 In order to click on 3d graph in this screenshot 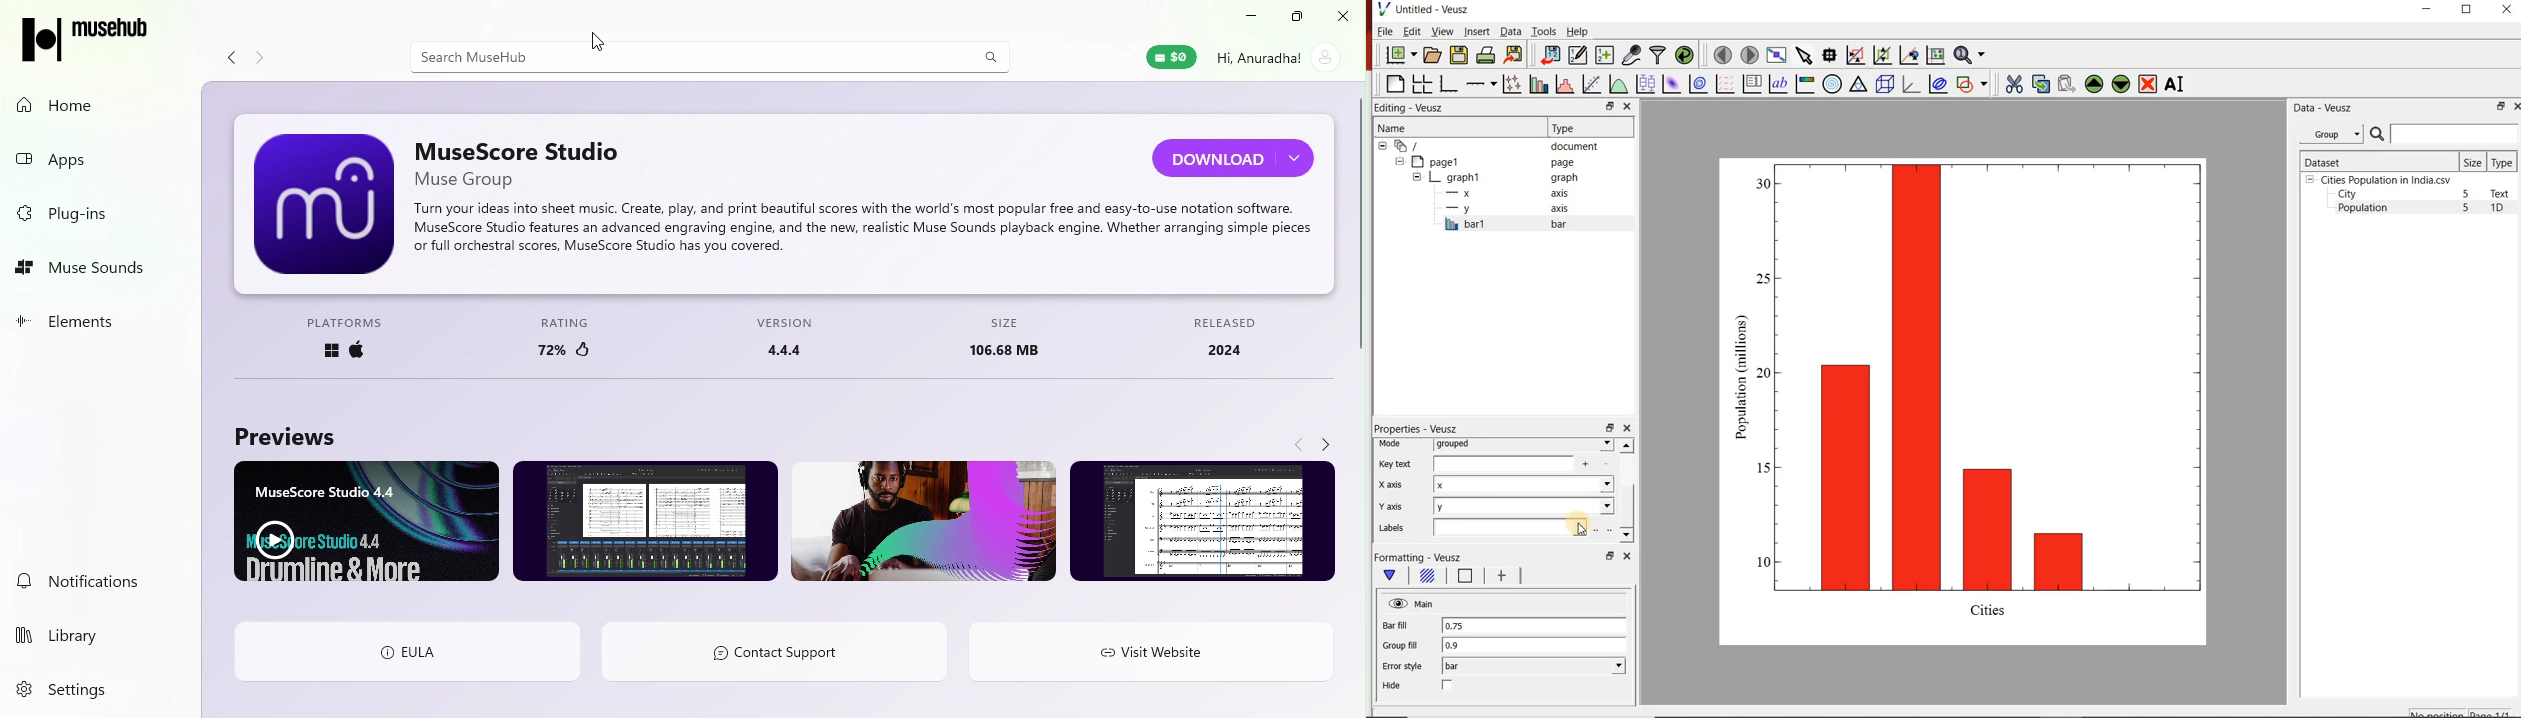, I will do `click(1910, 84)`.